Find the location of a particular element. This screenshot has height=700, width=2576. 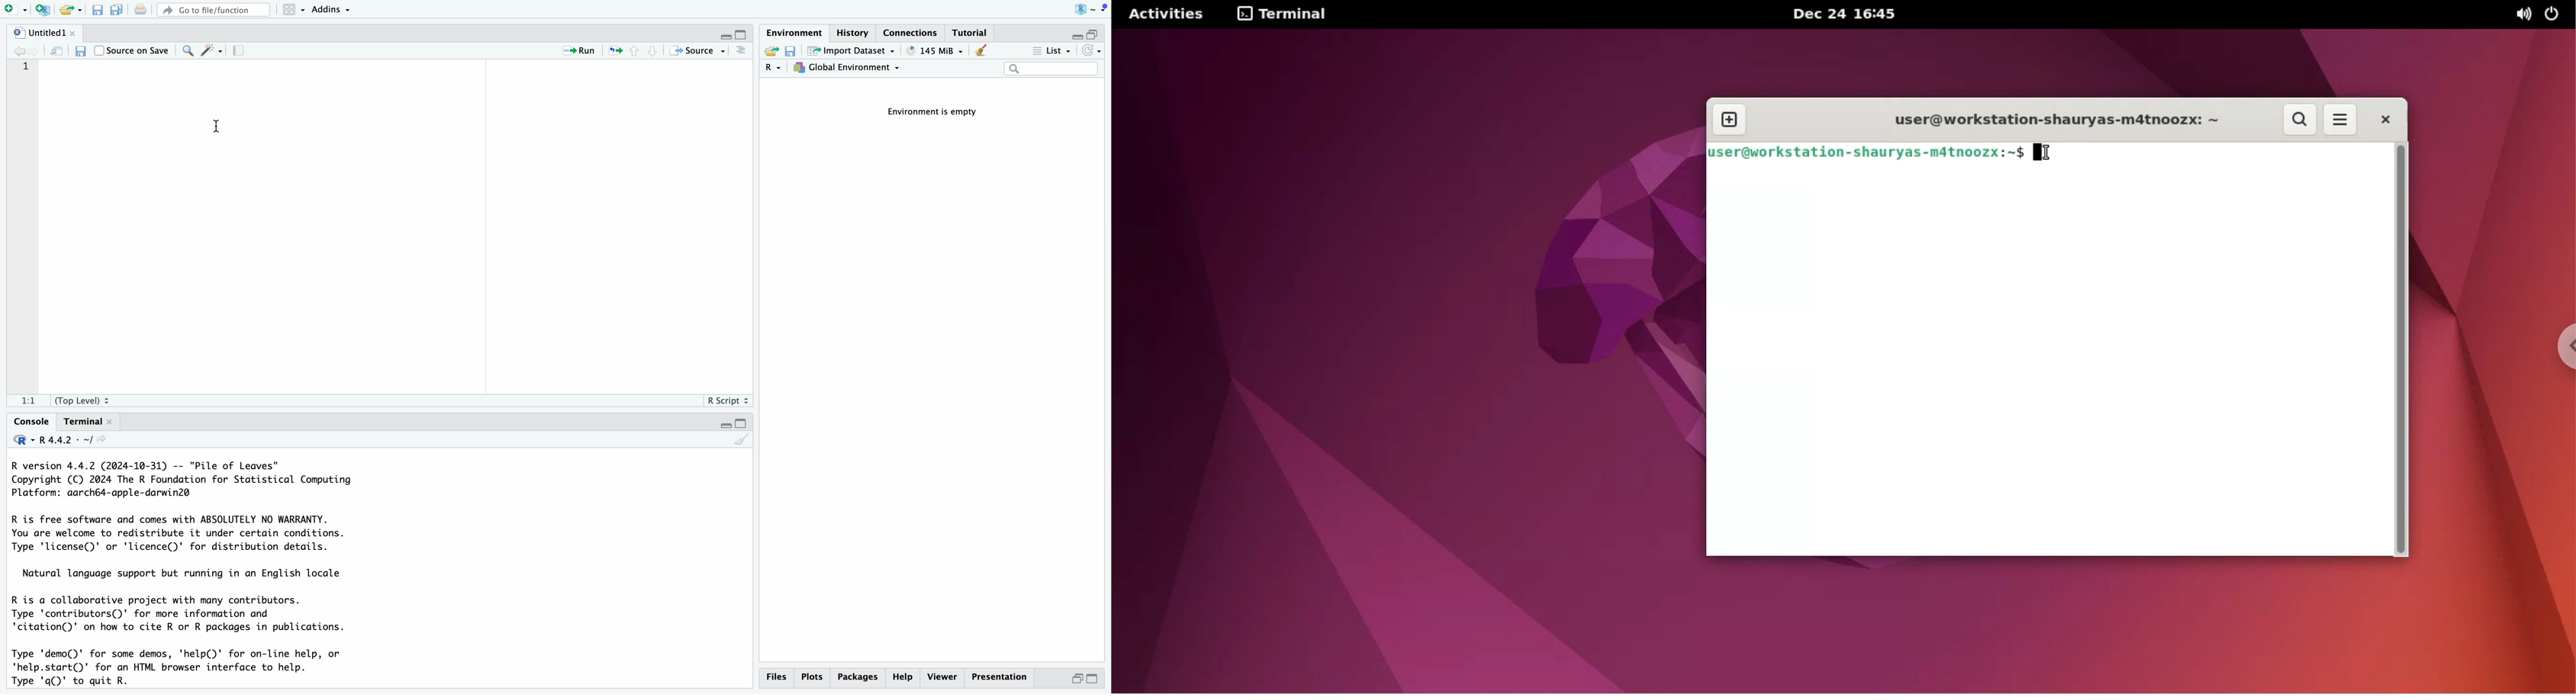

re-run the previous code region is located at coordinates (613, 52).